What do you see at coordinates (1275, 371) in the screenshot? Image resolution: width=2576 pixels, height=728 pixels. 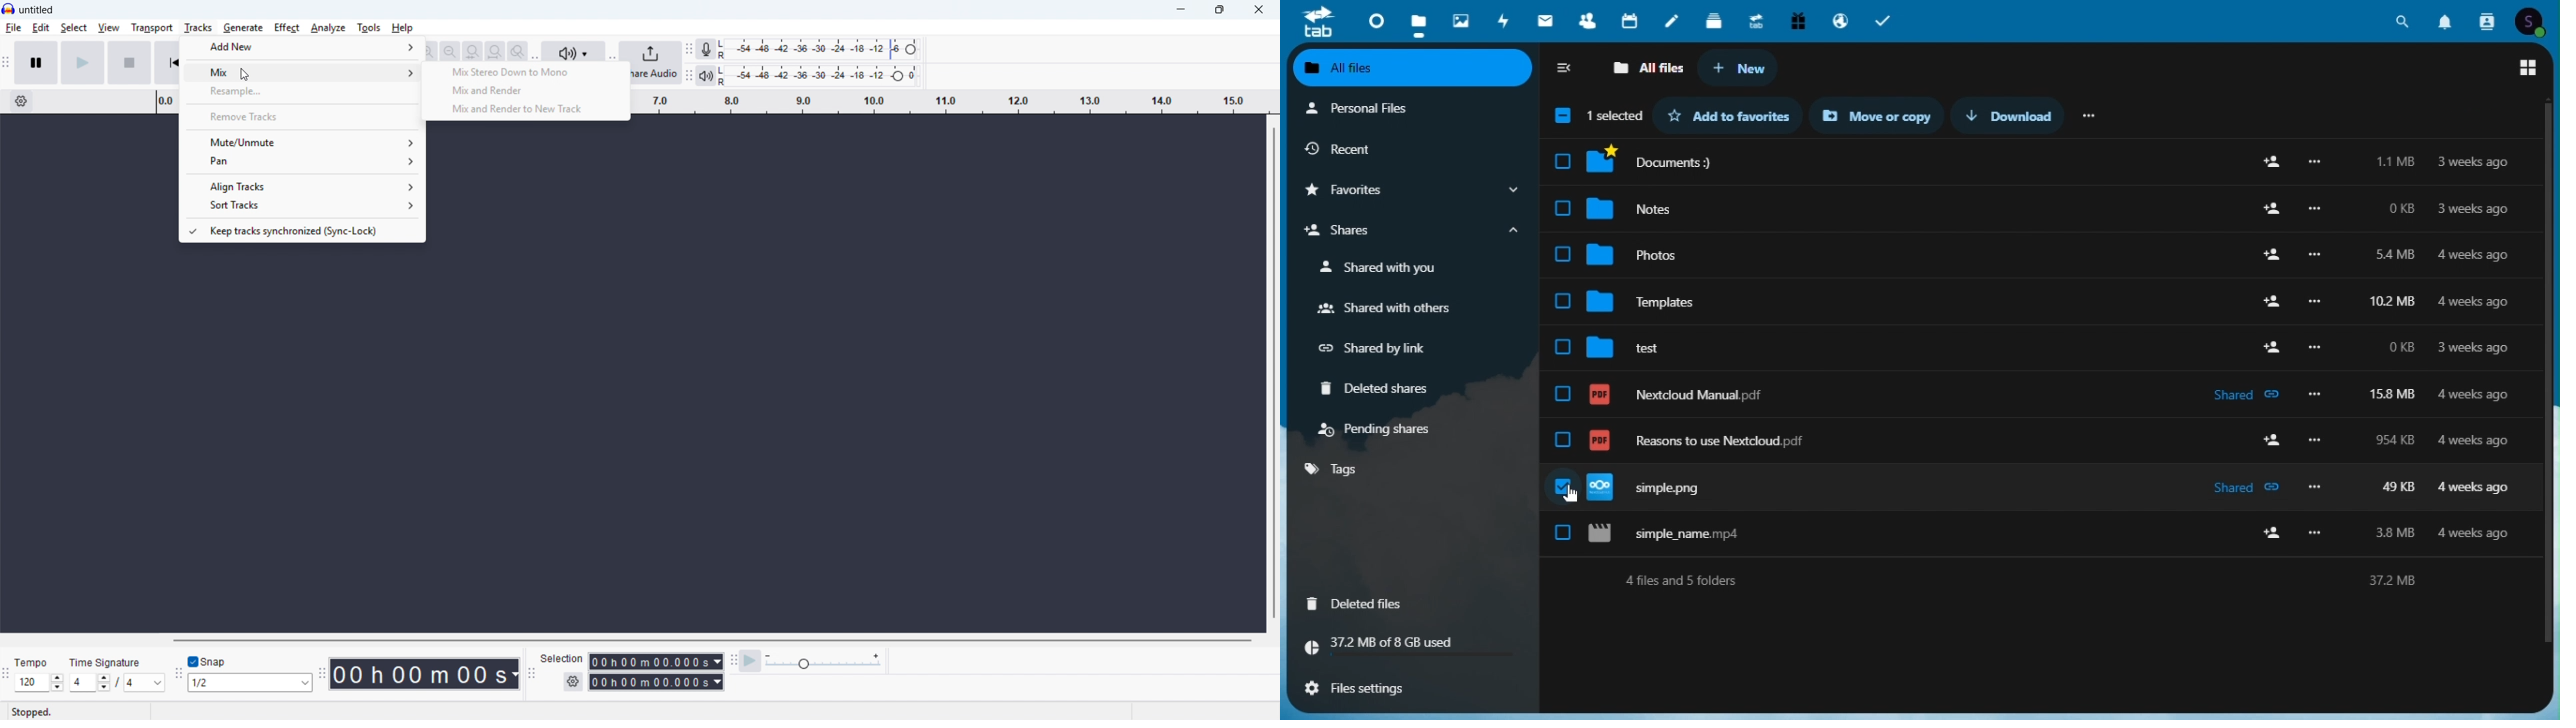 I see `Vertical scroll bar ` at bounding box center [1275, 371].